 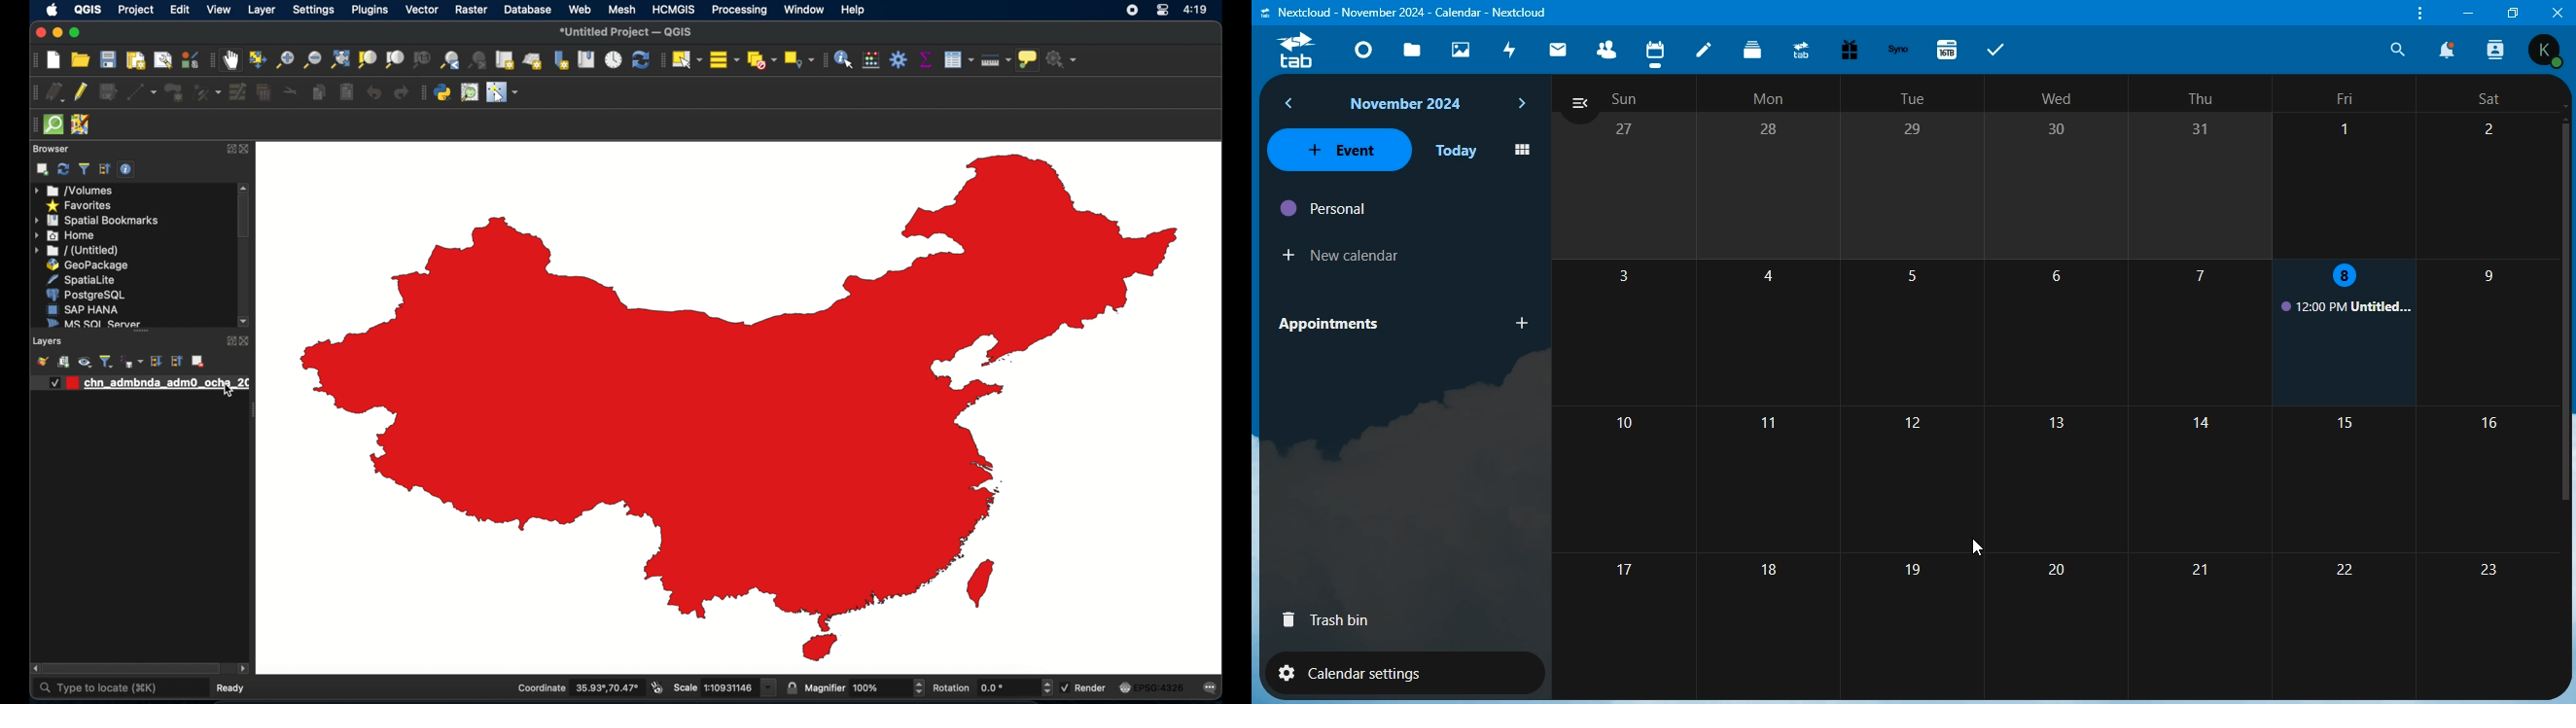 I want to click on type to locate, so click(x=98, y=688).